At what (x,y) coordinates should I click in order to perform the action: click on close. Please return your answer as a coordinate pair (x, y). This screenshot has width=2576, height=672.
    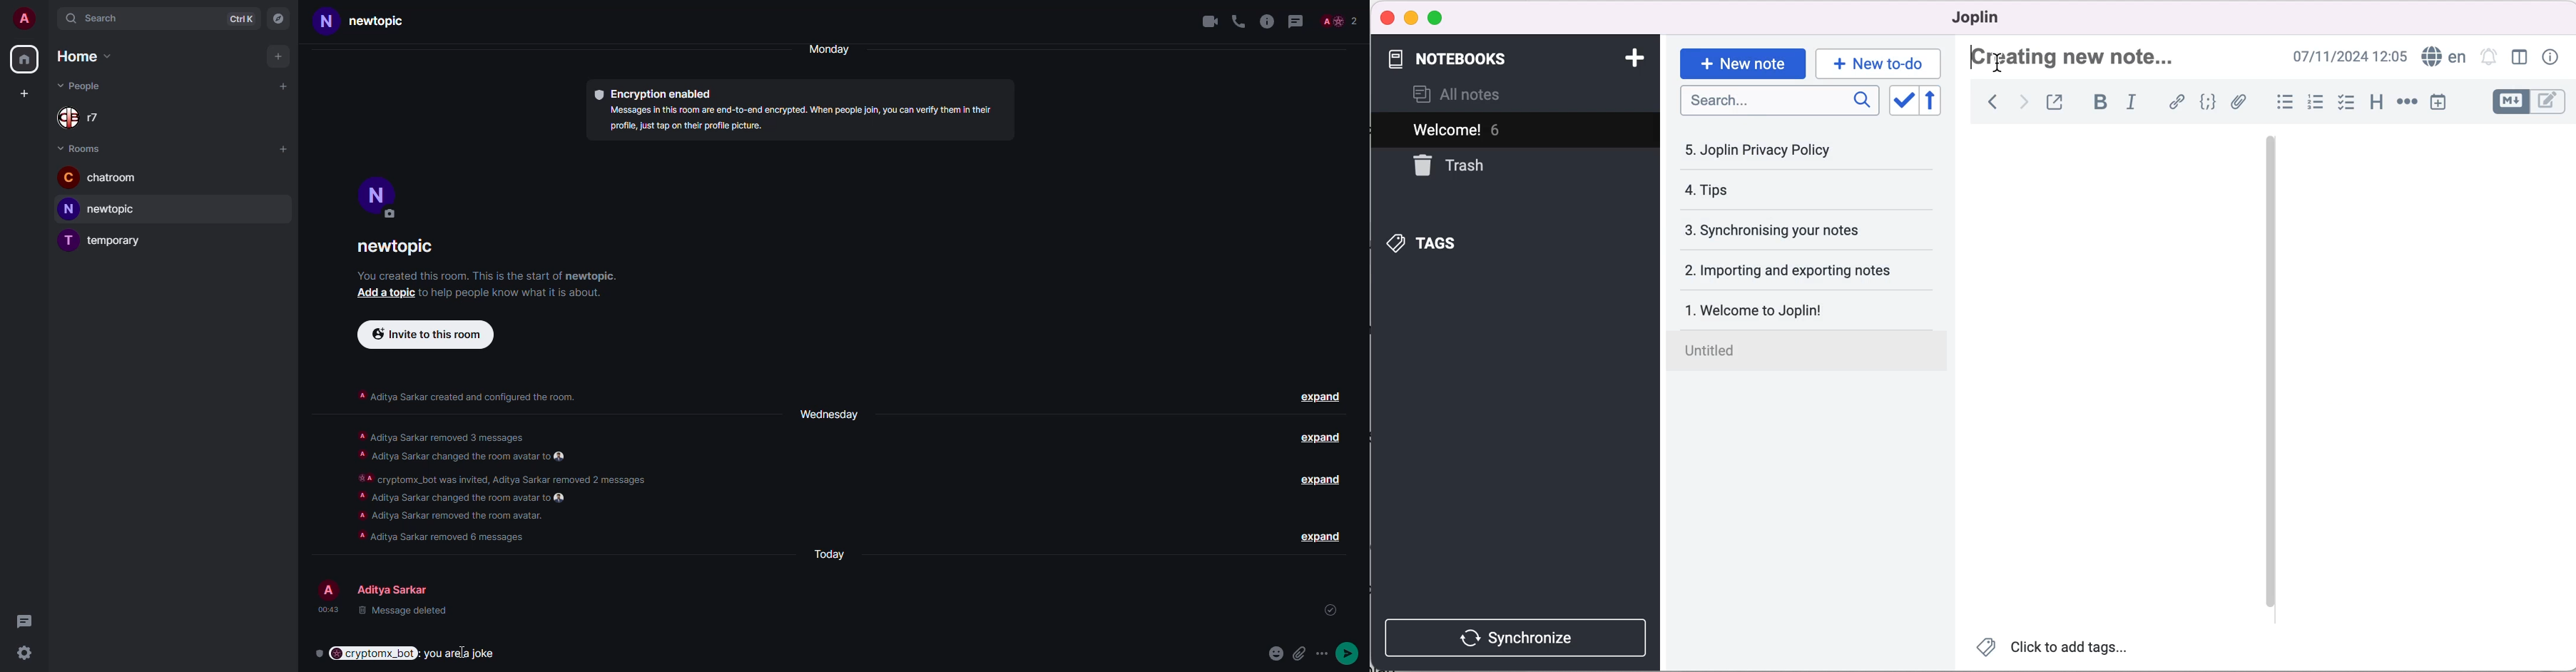
    Looking at the image, I should click on (1386, 18).